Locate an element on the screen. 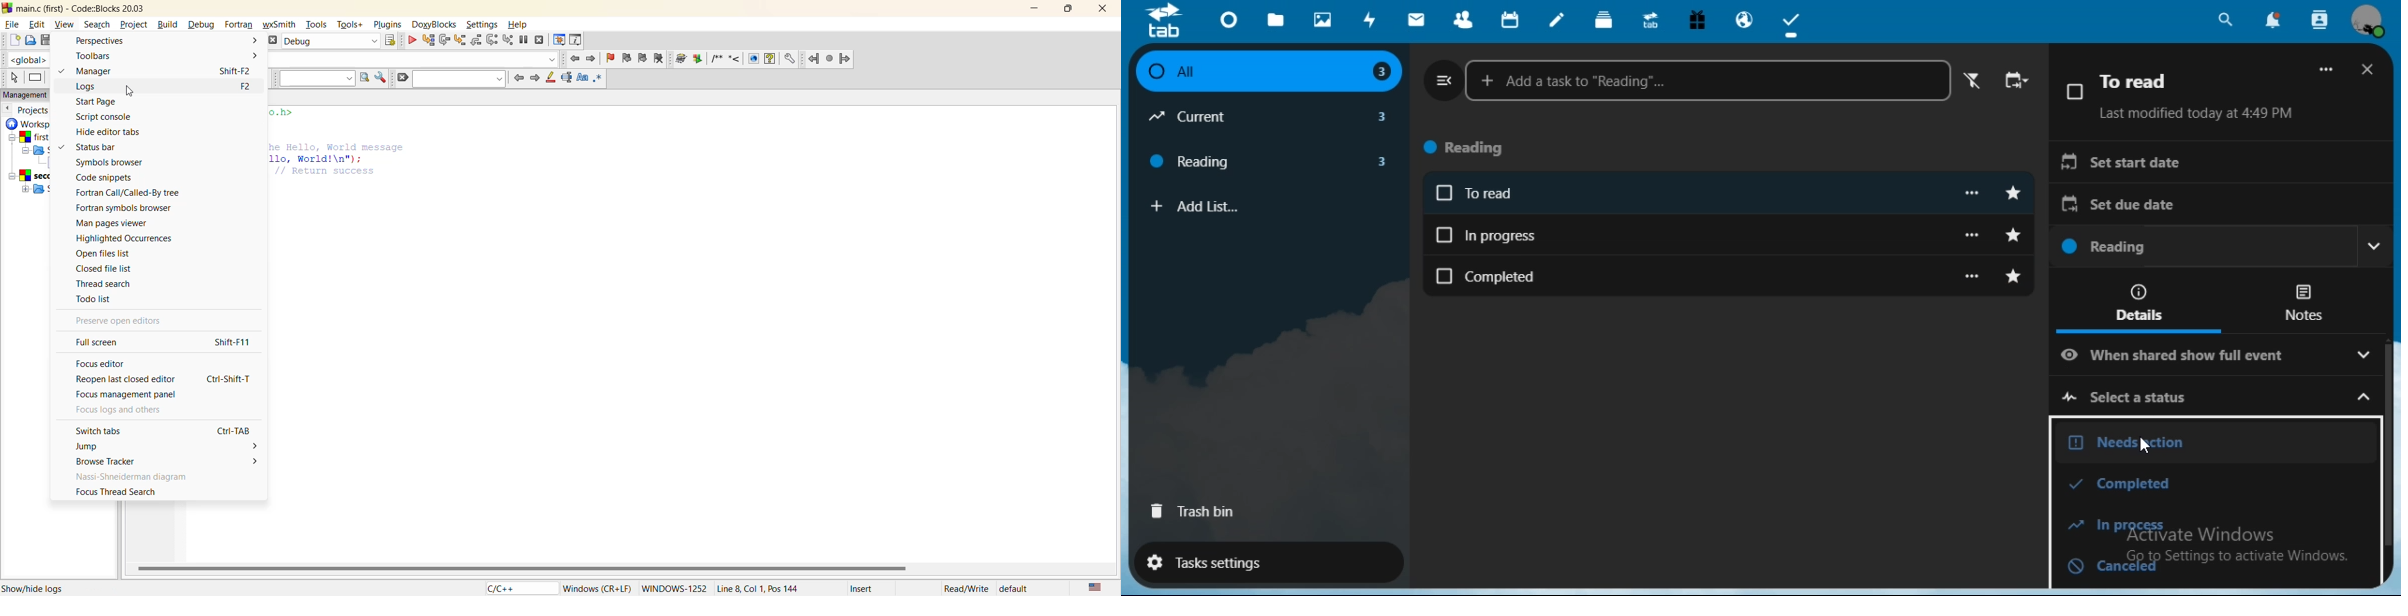 The image size is (2408, 616). settings is located at coordinates (483, 25).